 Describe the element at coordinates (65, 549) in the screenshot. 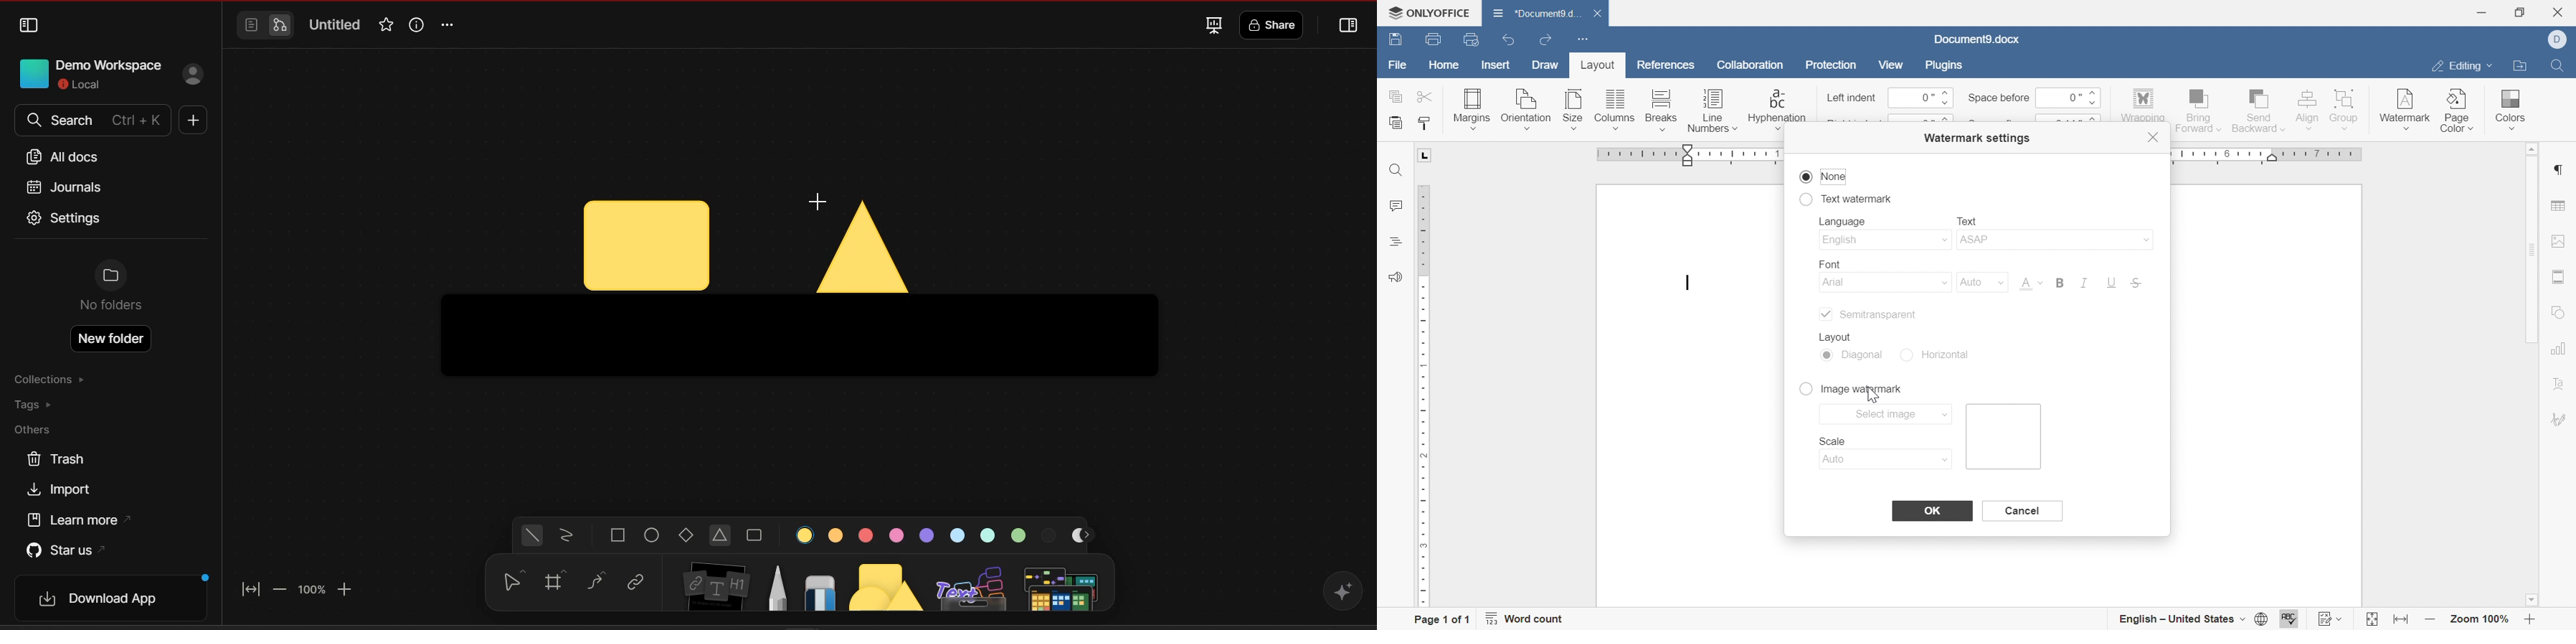

I see `star us` at that location.